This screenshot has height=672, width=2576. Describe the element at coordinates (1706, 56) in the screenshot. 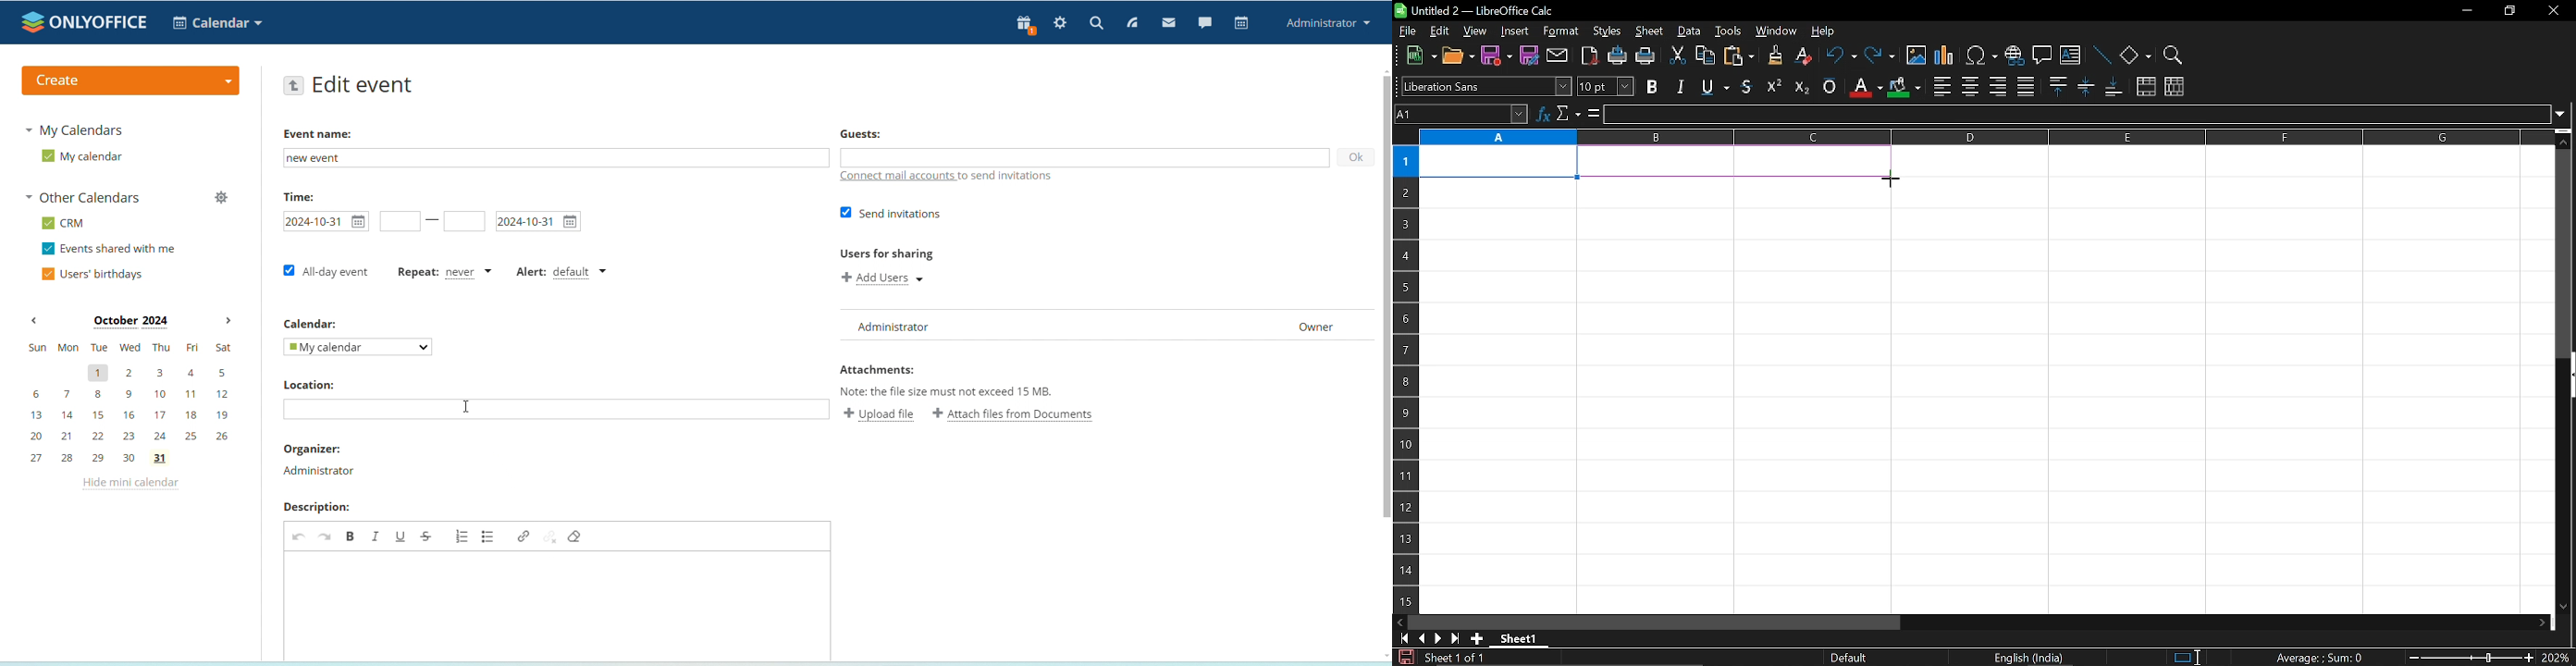

I see `copy` at that location.